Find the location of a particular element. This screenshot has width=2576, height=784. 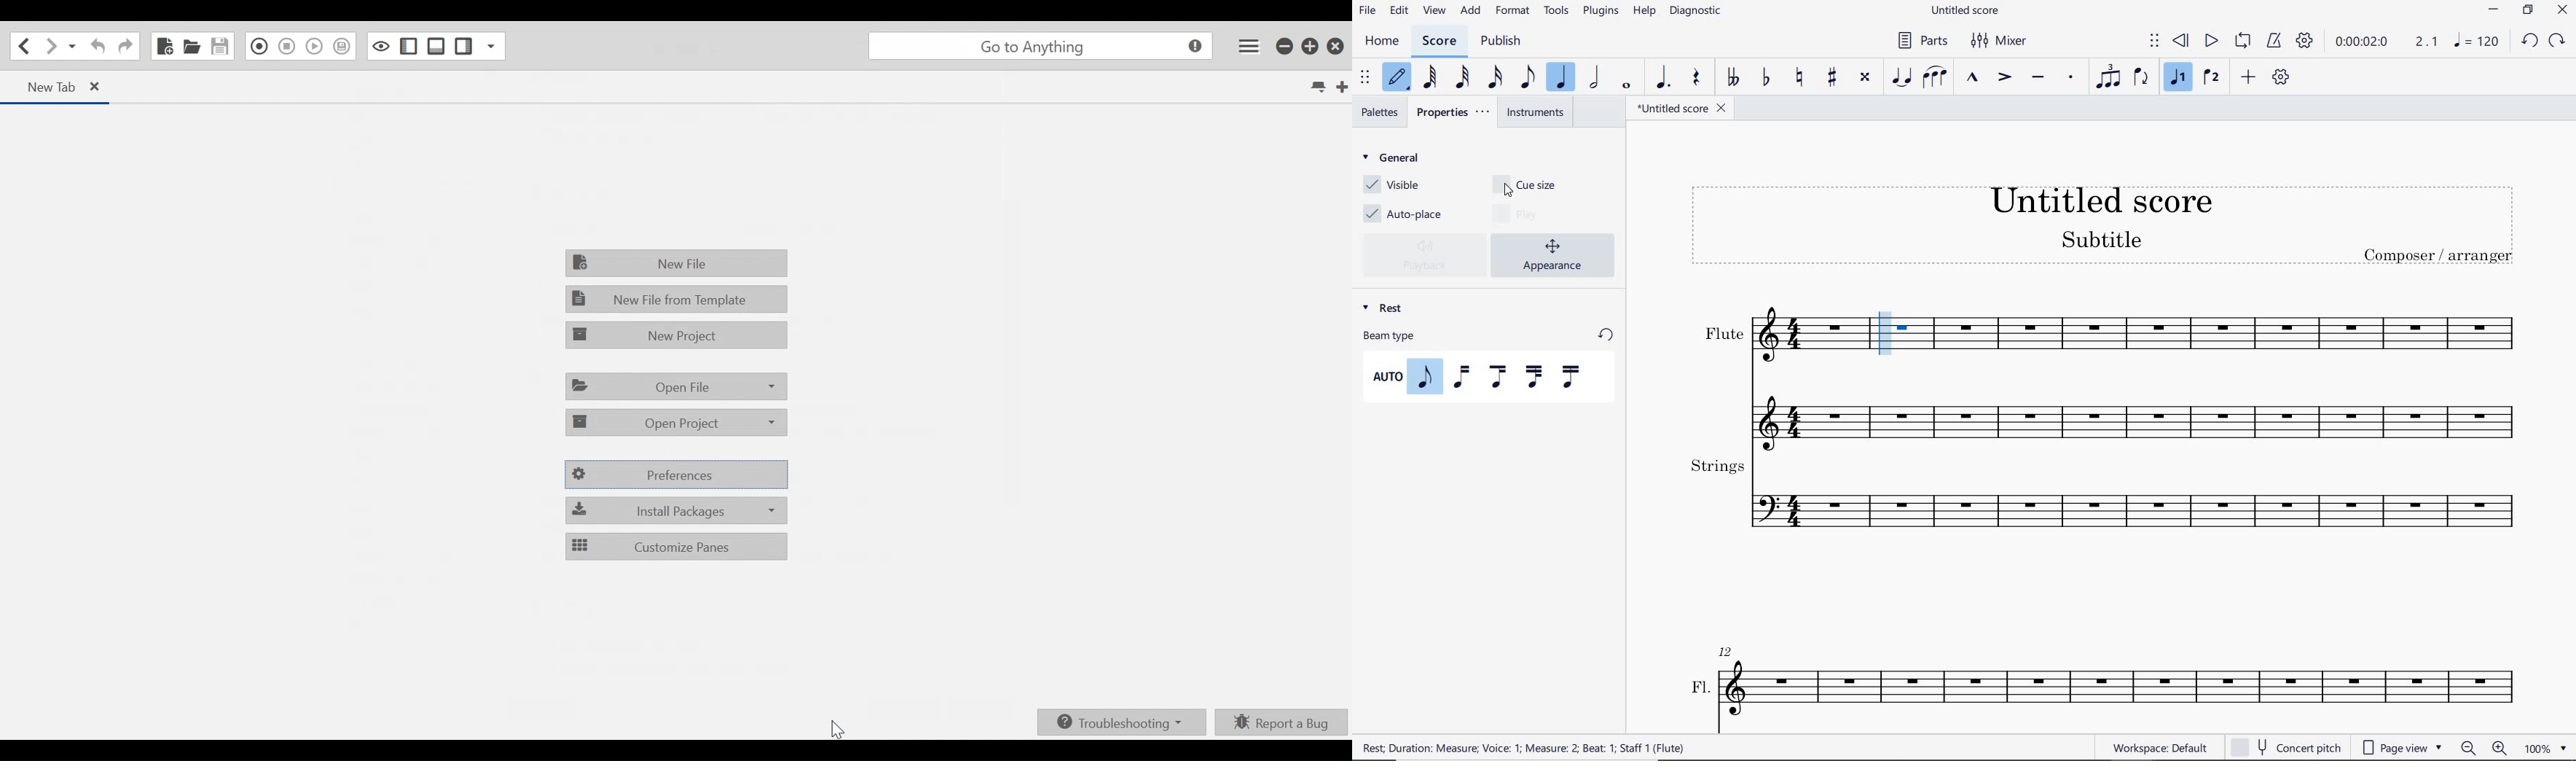

REST DURATION is located at coordinates (1536, 747).